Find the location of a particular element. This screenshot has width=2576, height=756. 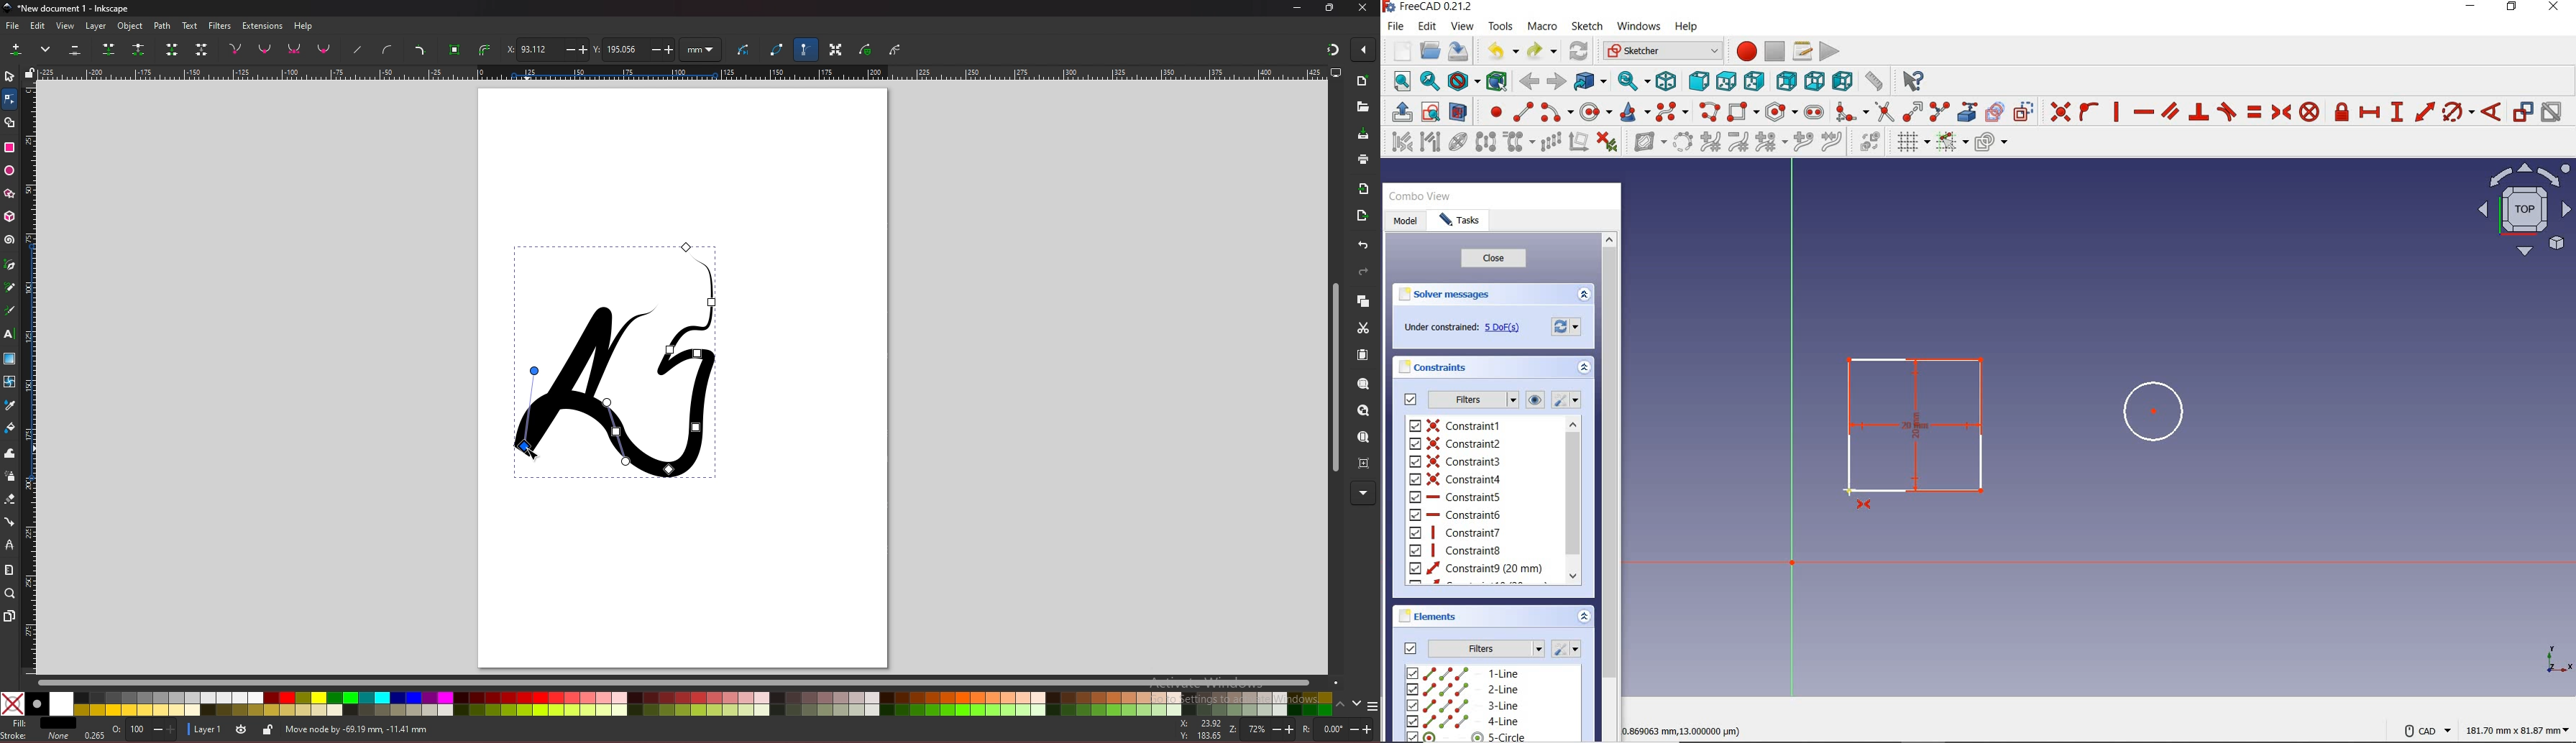

curve is located at coordinates (746, 47).